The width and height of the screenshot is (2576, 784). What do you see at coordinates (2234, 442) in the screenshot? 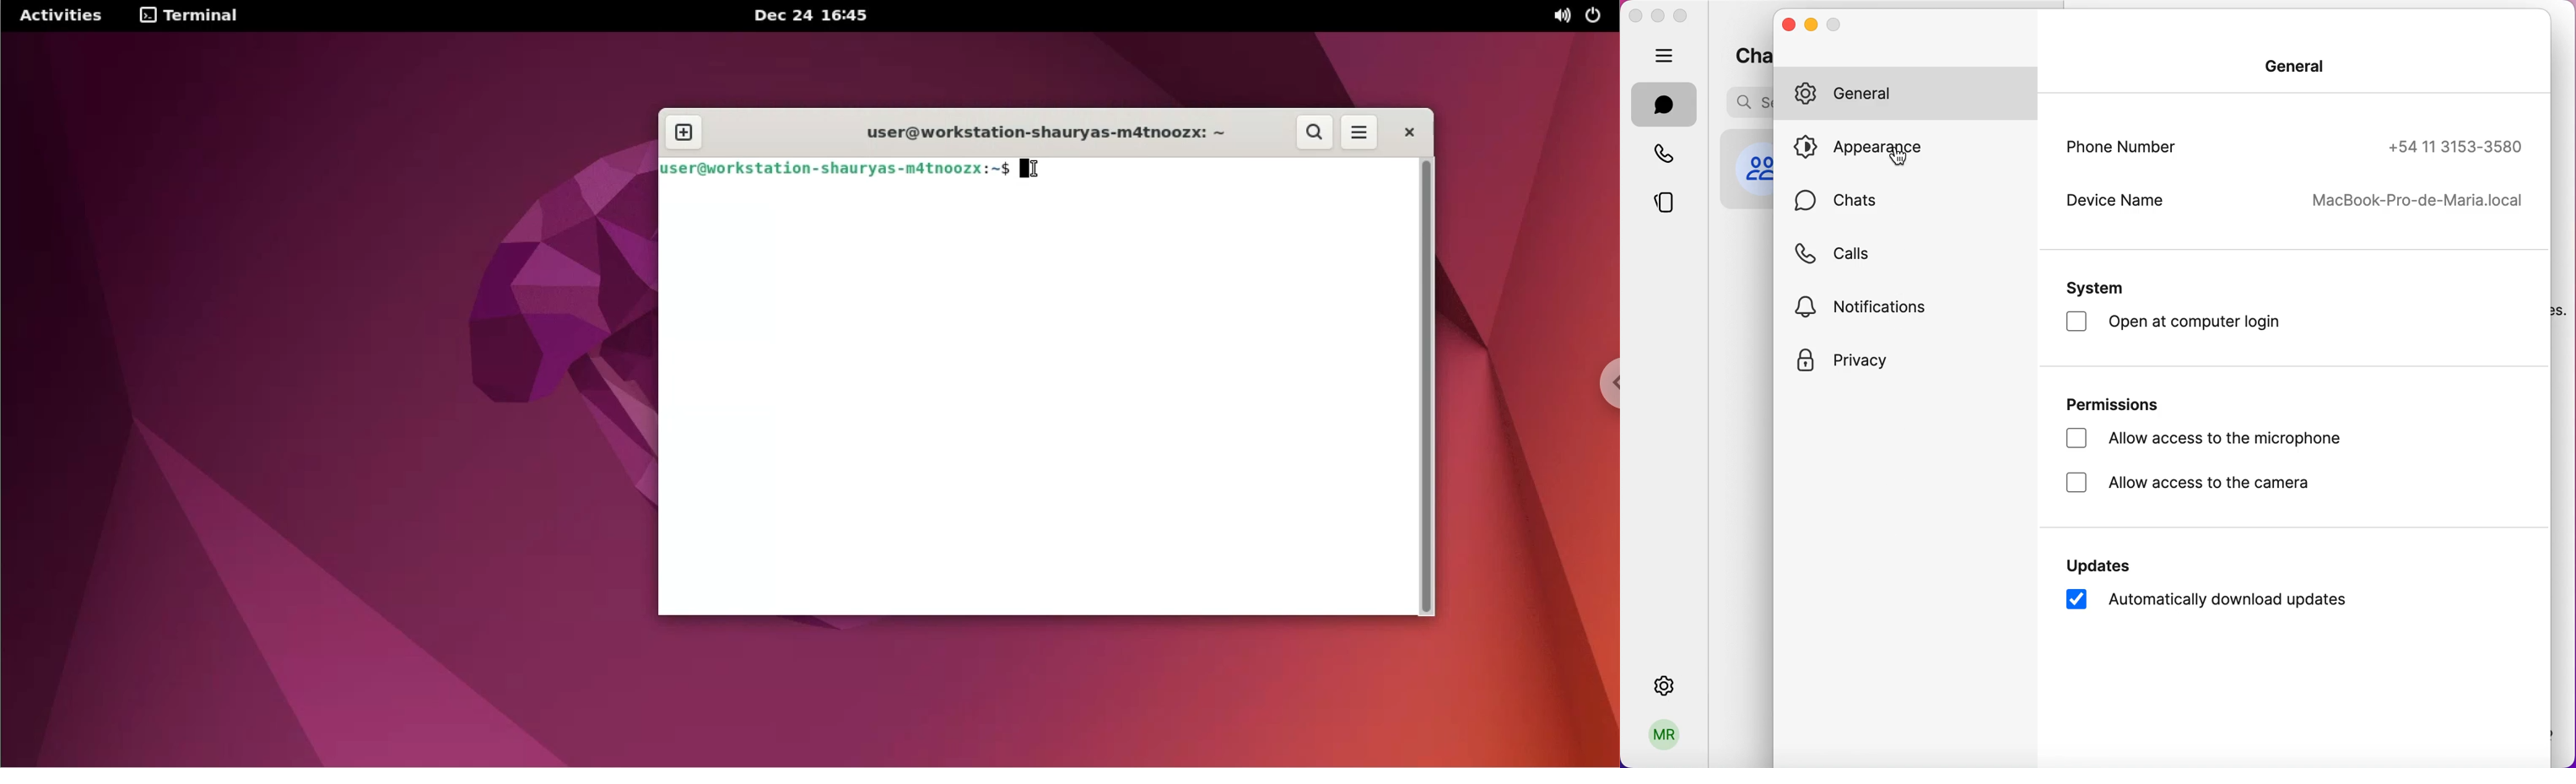
I see `allow access to the microphone` at bounding box center [2234, 442].